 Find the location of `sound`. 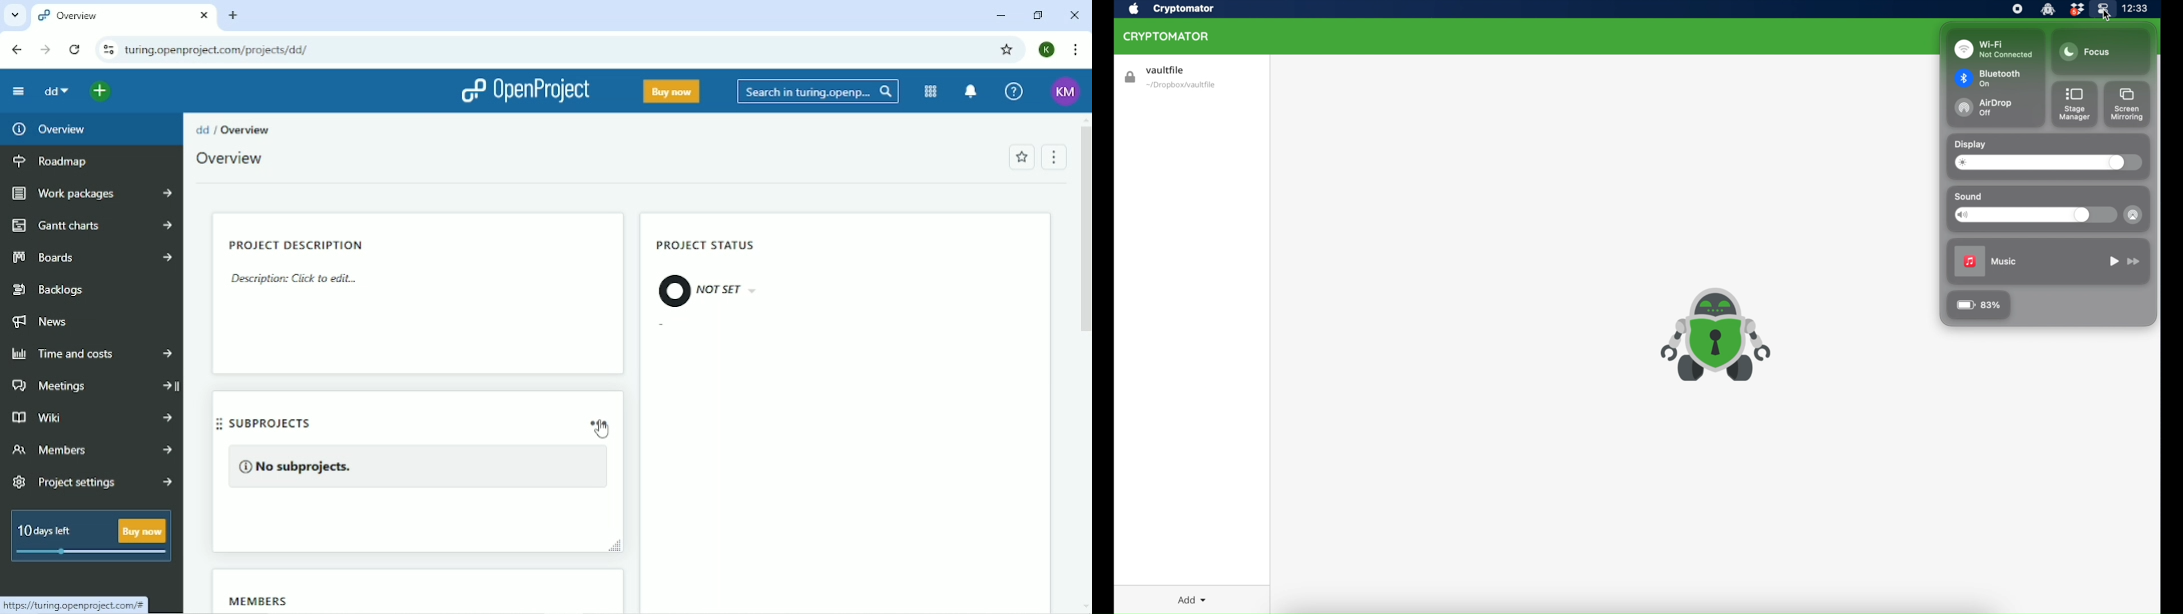

sound is located at coordinates (2048, 210).